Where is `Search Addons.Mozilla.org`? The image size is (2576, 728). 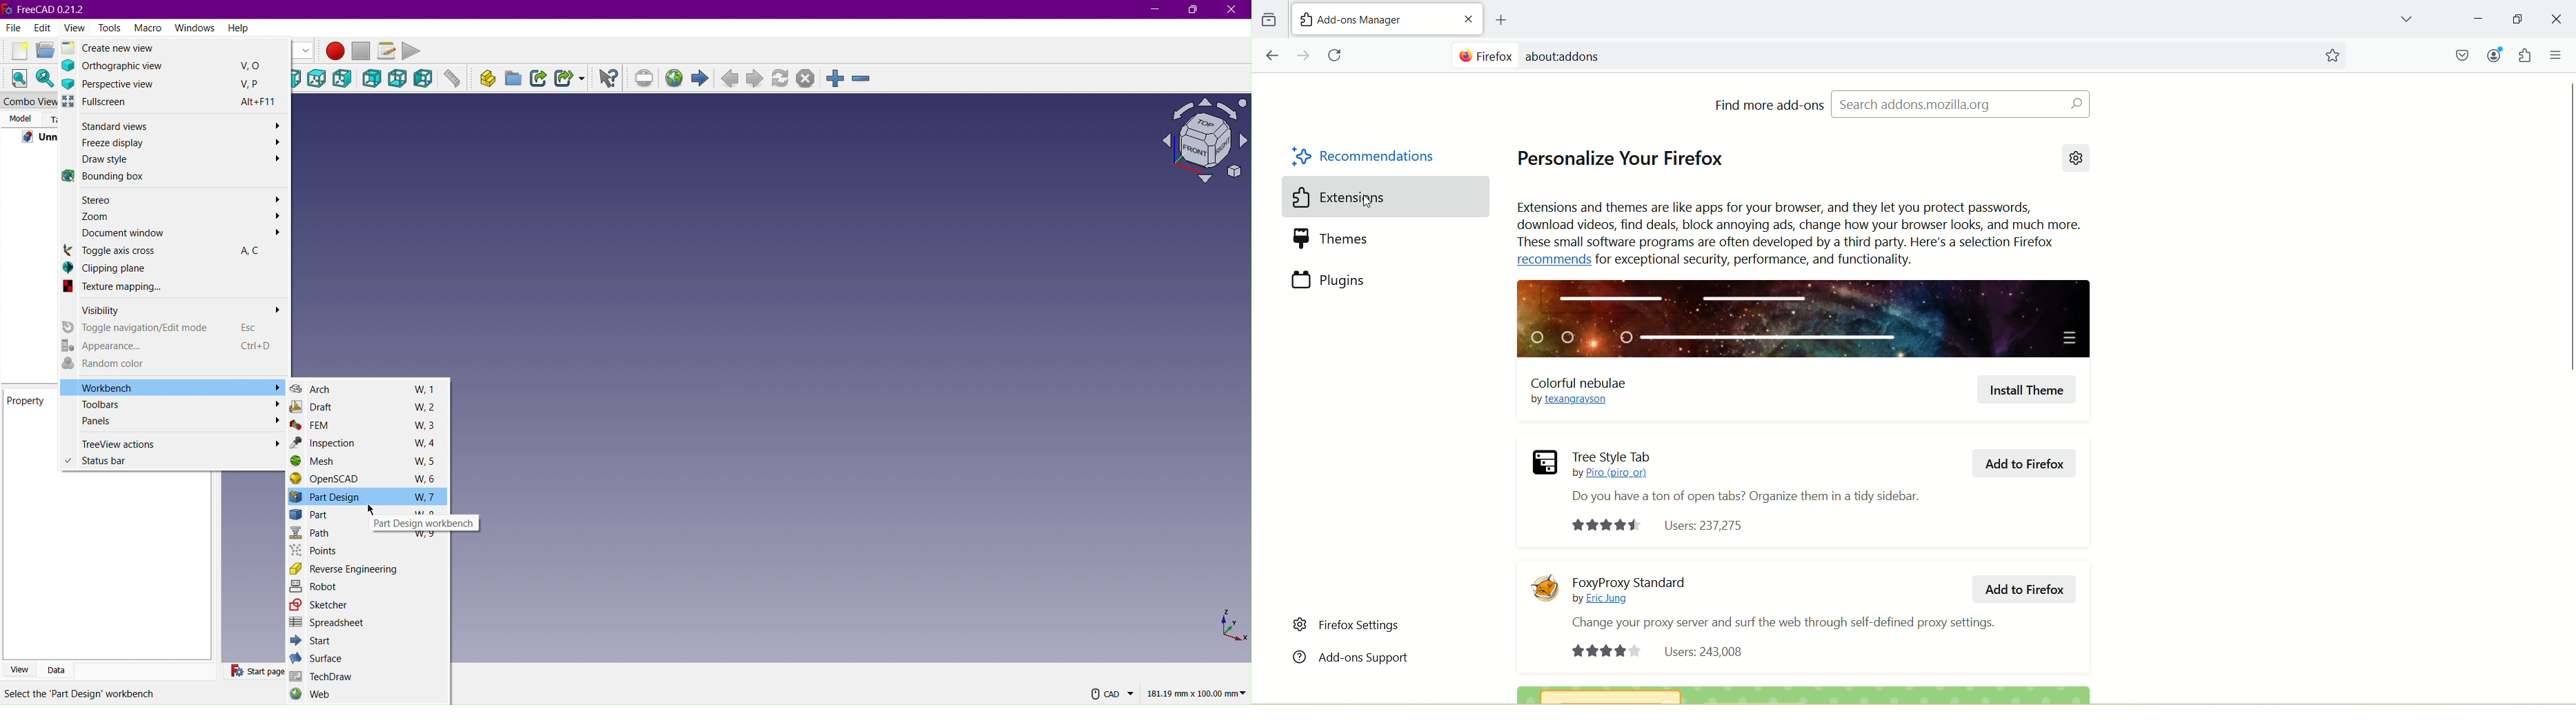 Search Addons.Mozilla.org is located at coordinates (1960, 103).